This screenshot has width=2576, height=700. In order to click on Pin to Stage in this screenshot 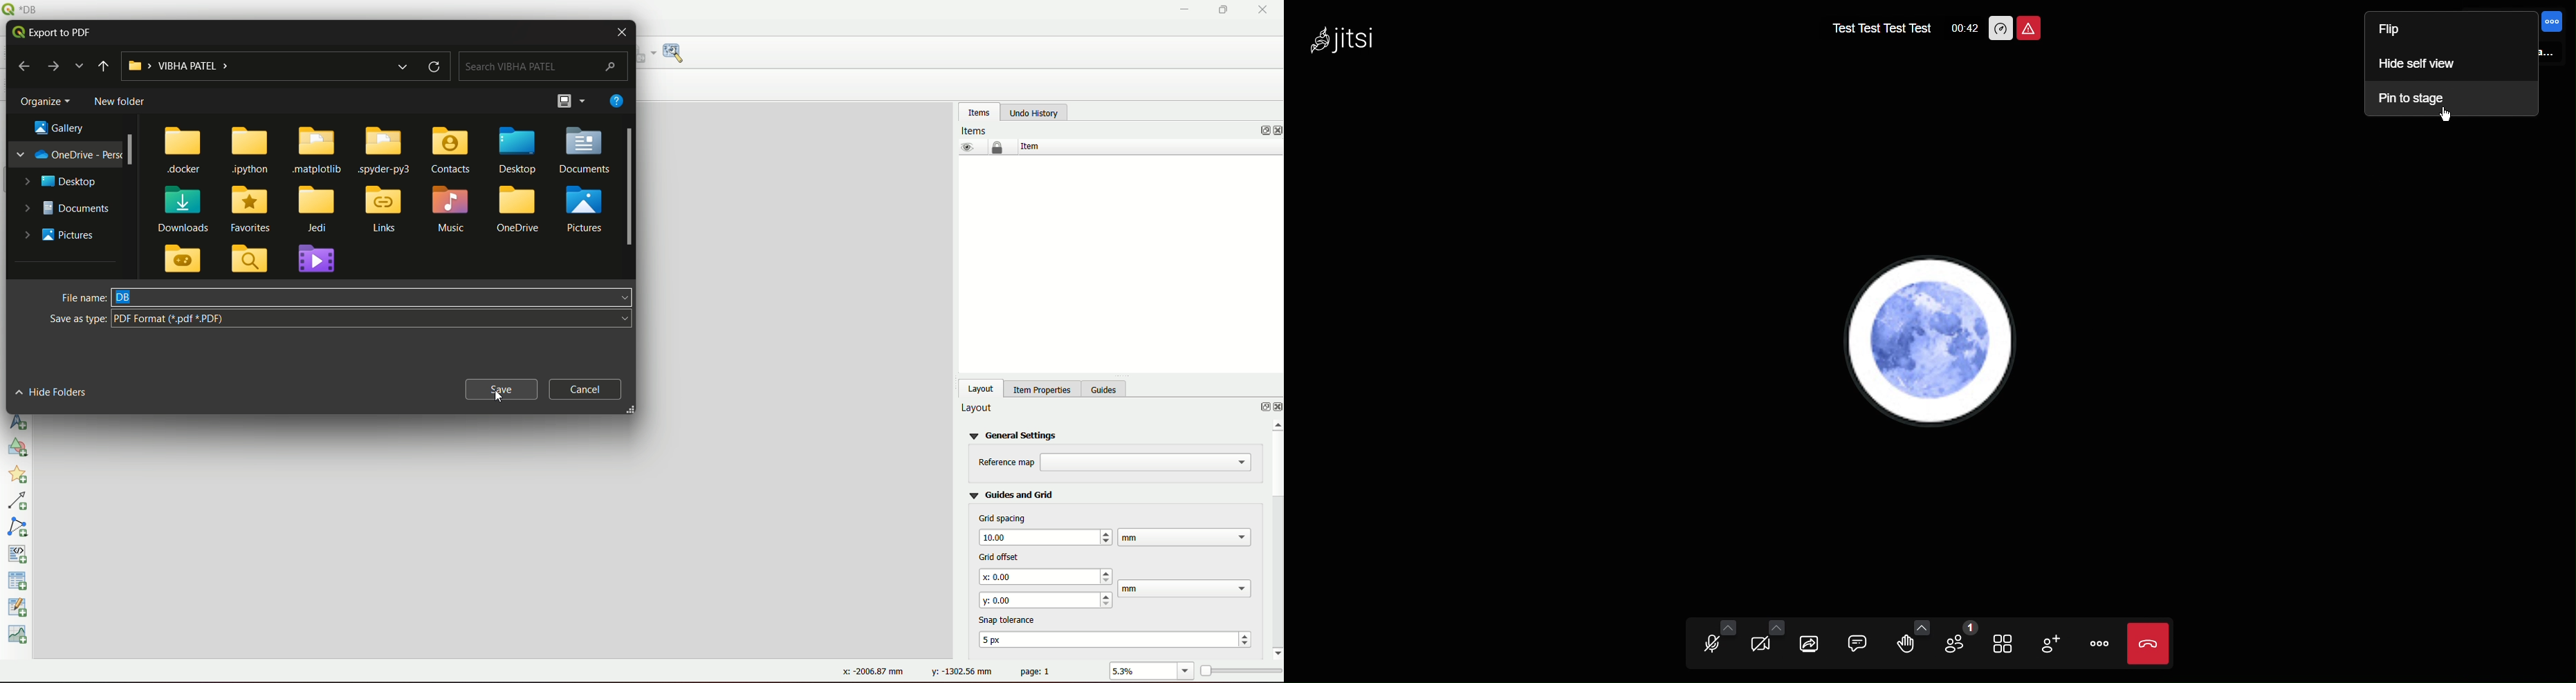, I will do `click(2418, 99)`.